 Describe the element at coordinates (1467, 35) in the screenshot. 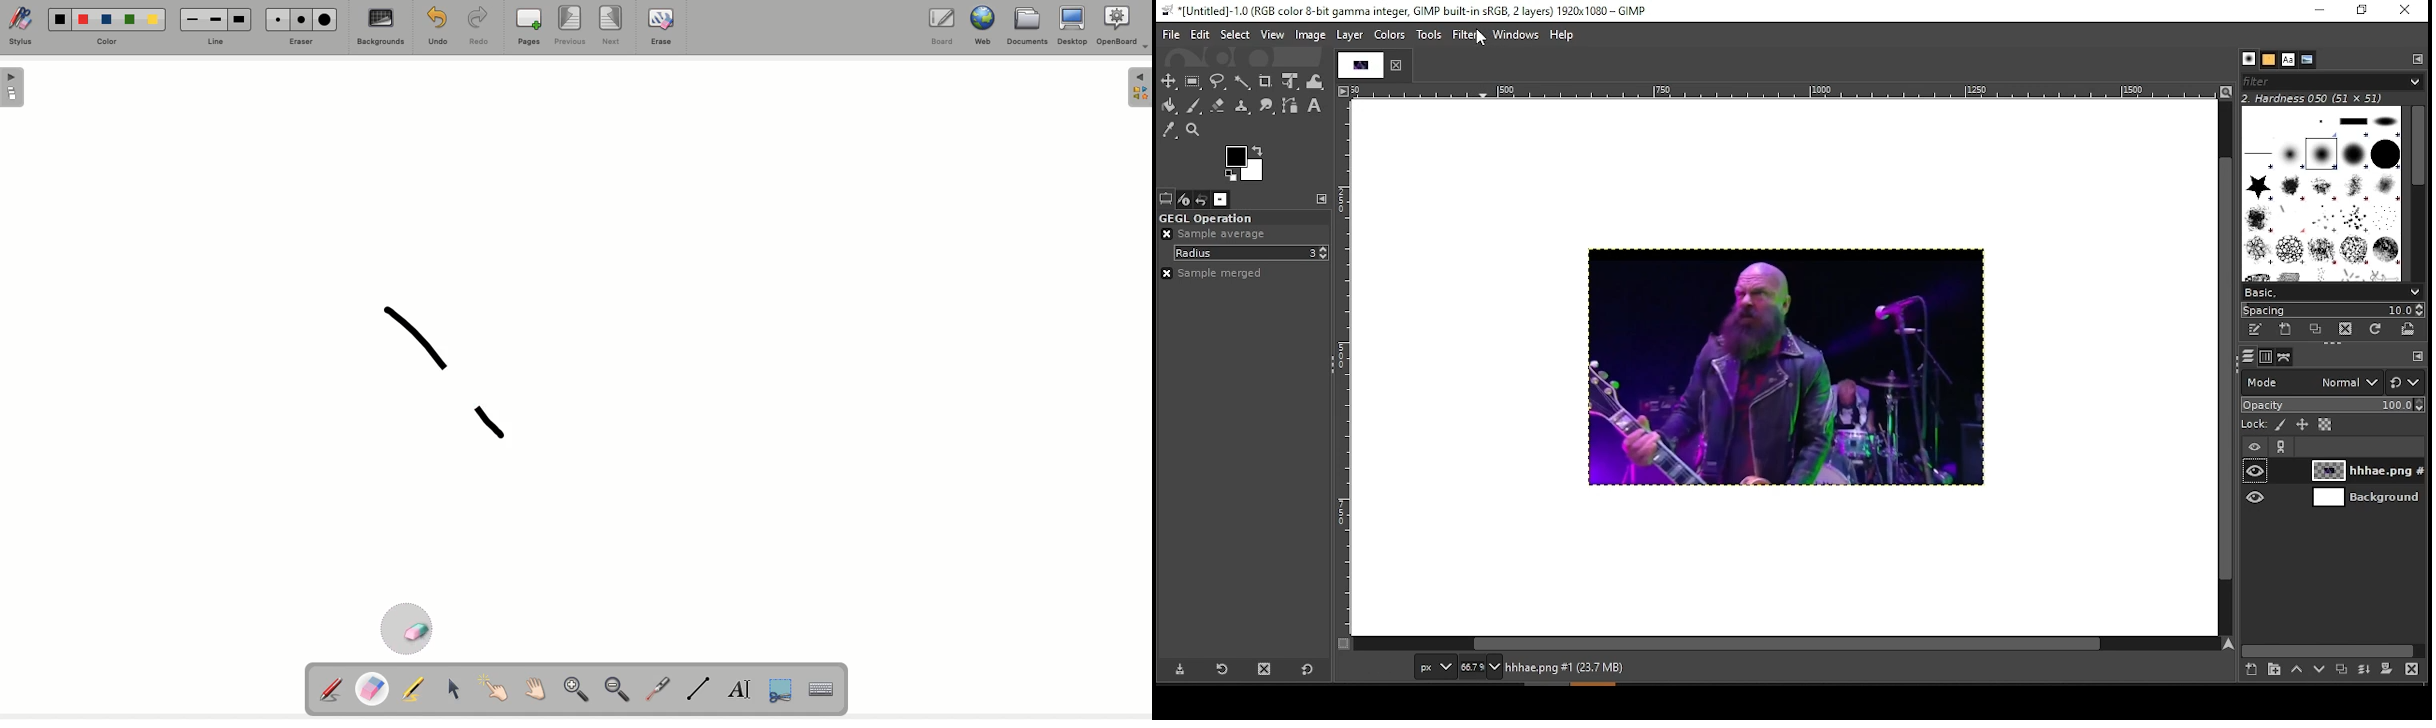

I see `filter` at that location.